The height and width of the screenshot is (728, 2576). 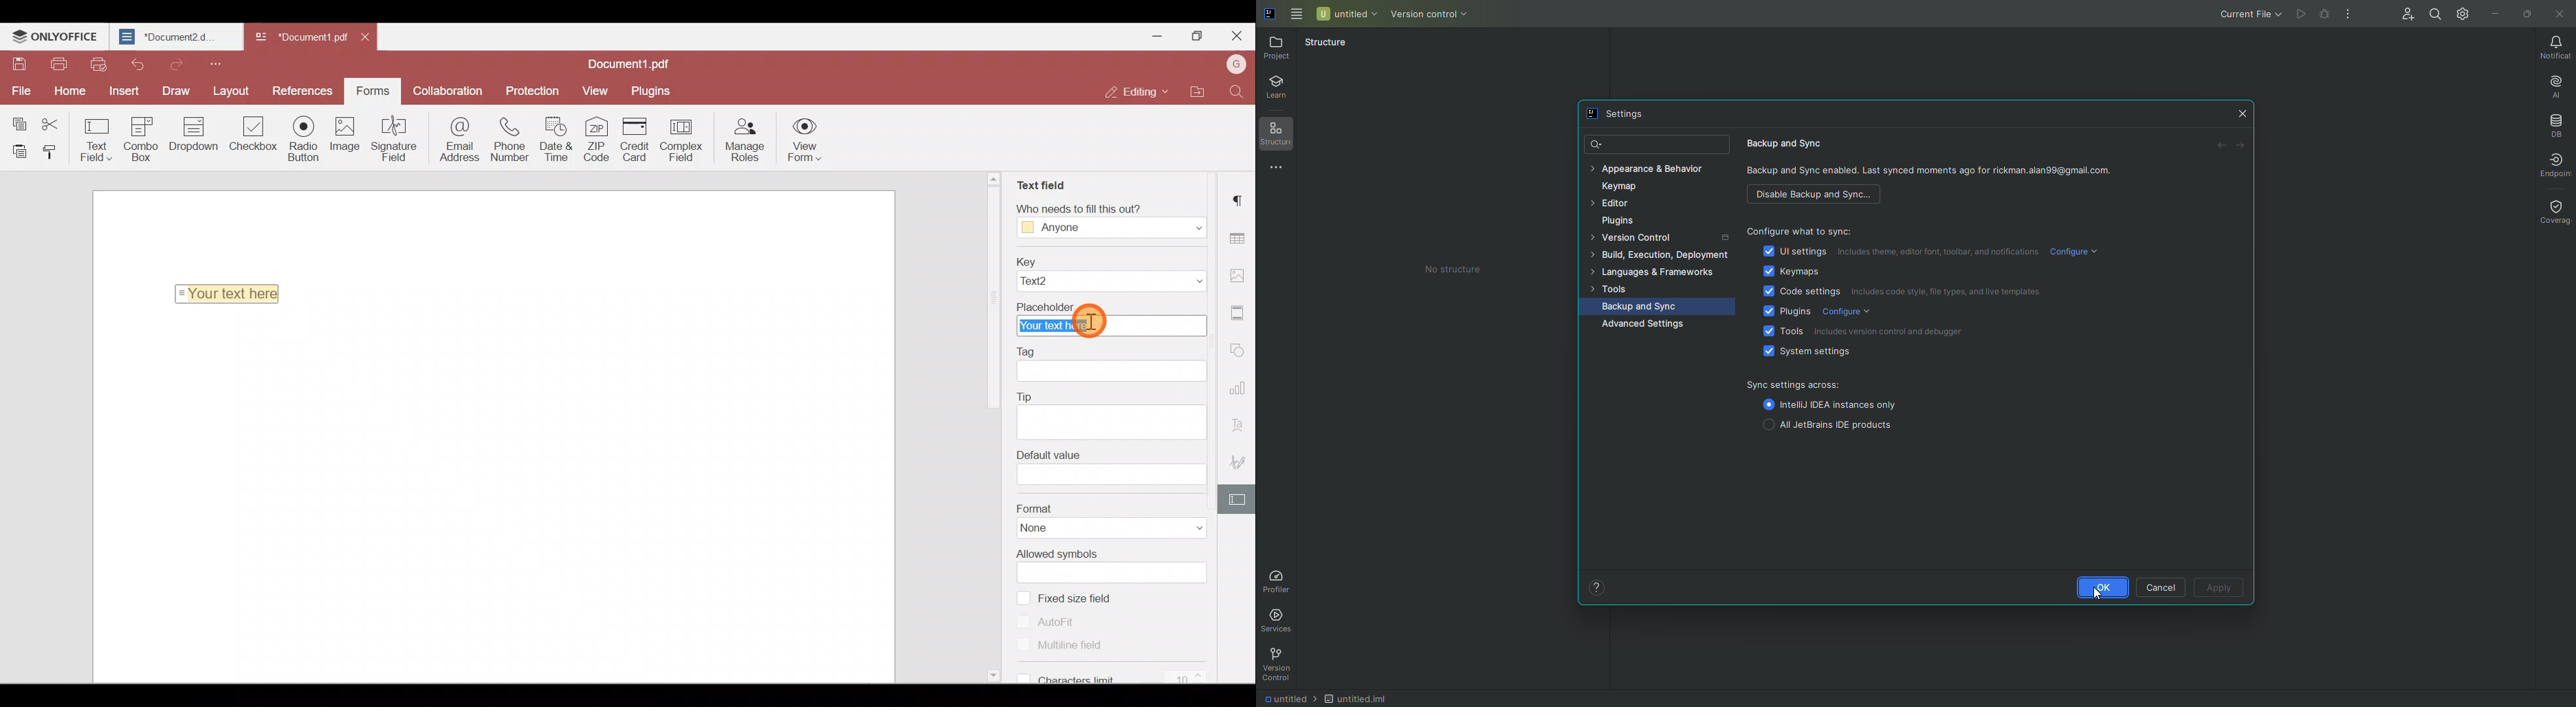 I want to click on , so click(x=1272, y=11).